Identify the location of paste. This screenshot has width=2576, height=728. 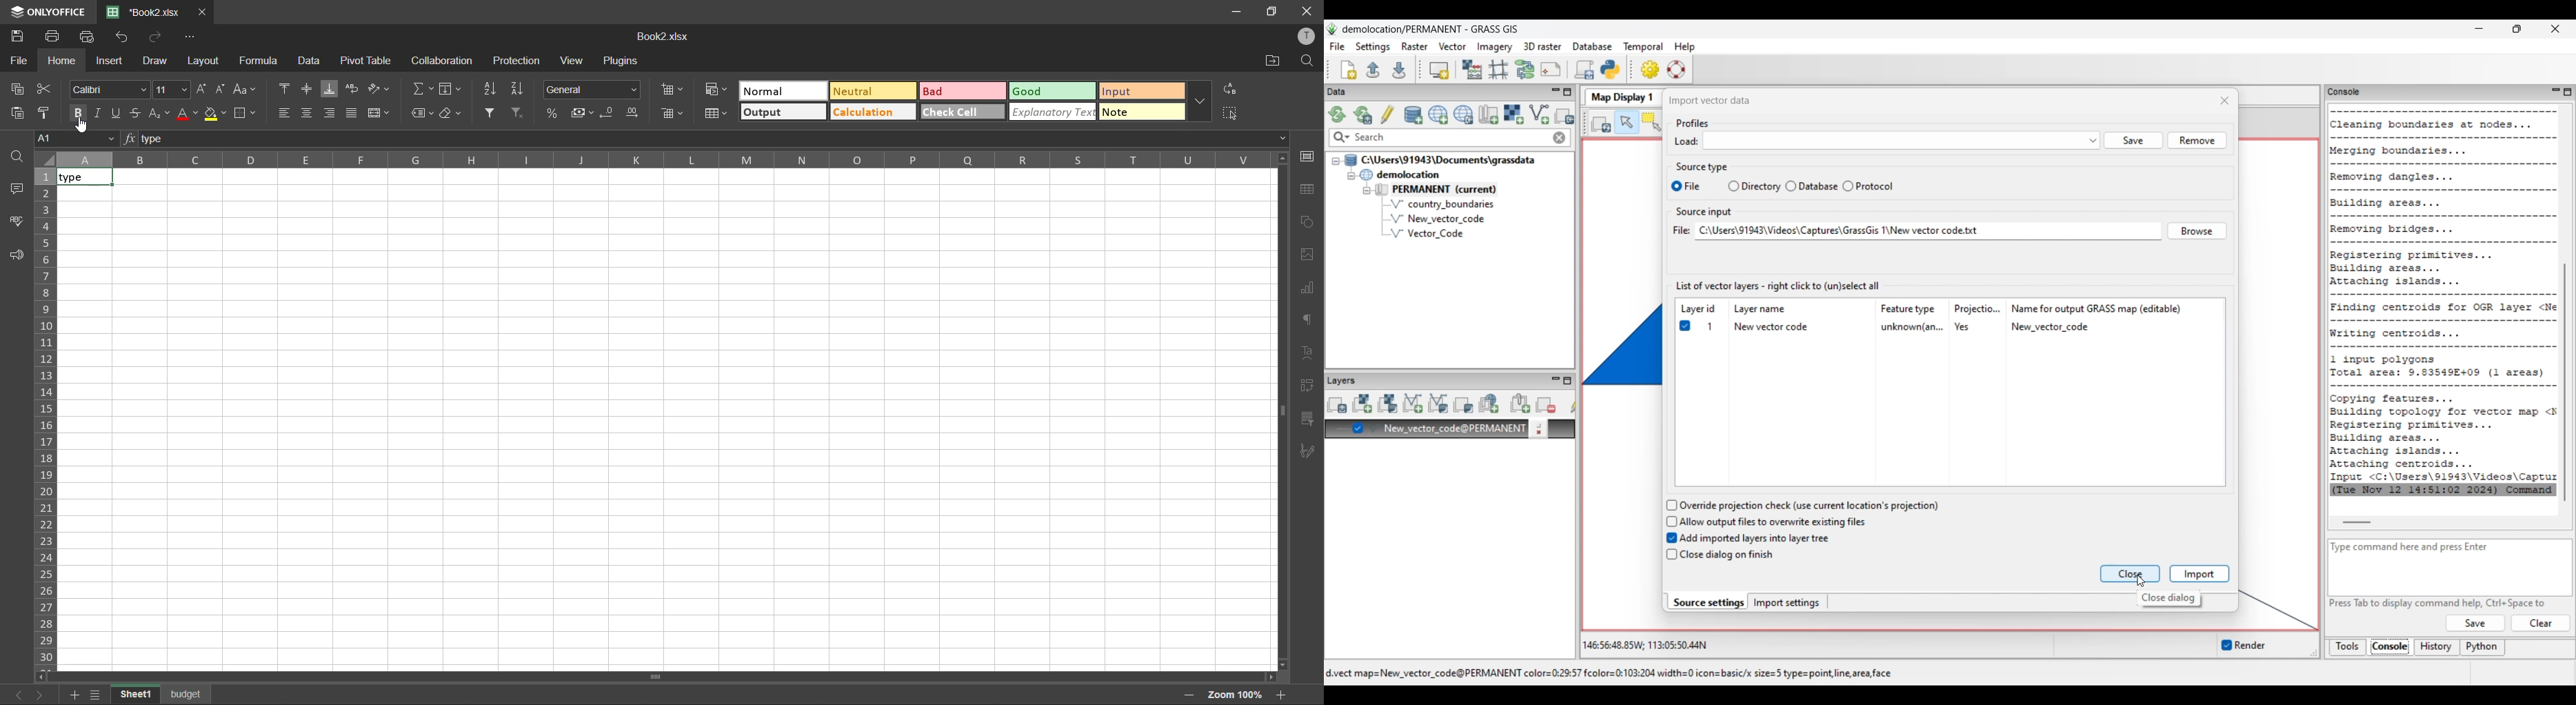
(19, 113).